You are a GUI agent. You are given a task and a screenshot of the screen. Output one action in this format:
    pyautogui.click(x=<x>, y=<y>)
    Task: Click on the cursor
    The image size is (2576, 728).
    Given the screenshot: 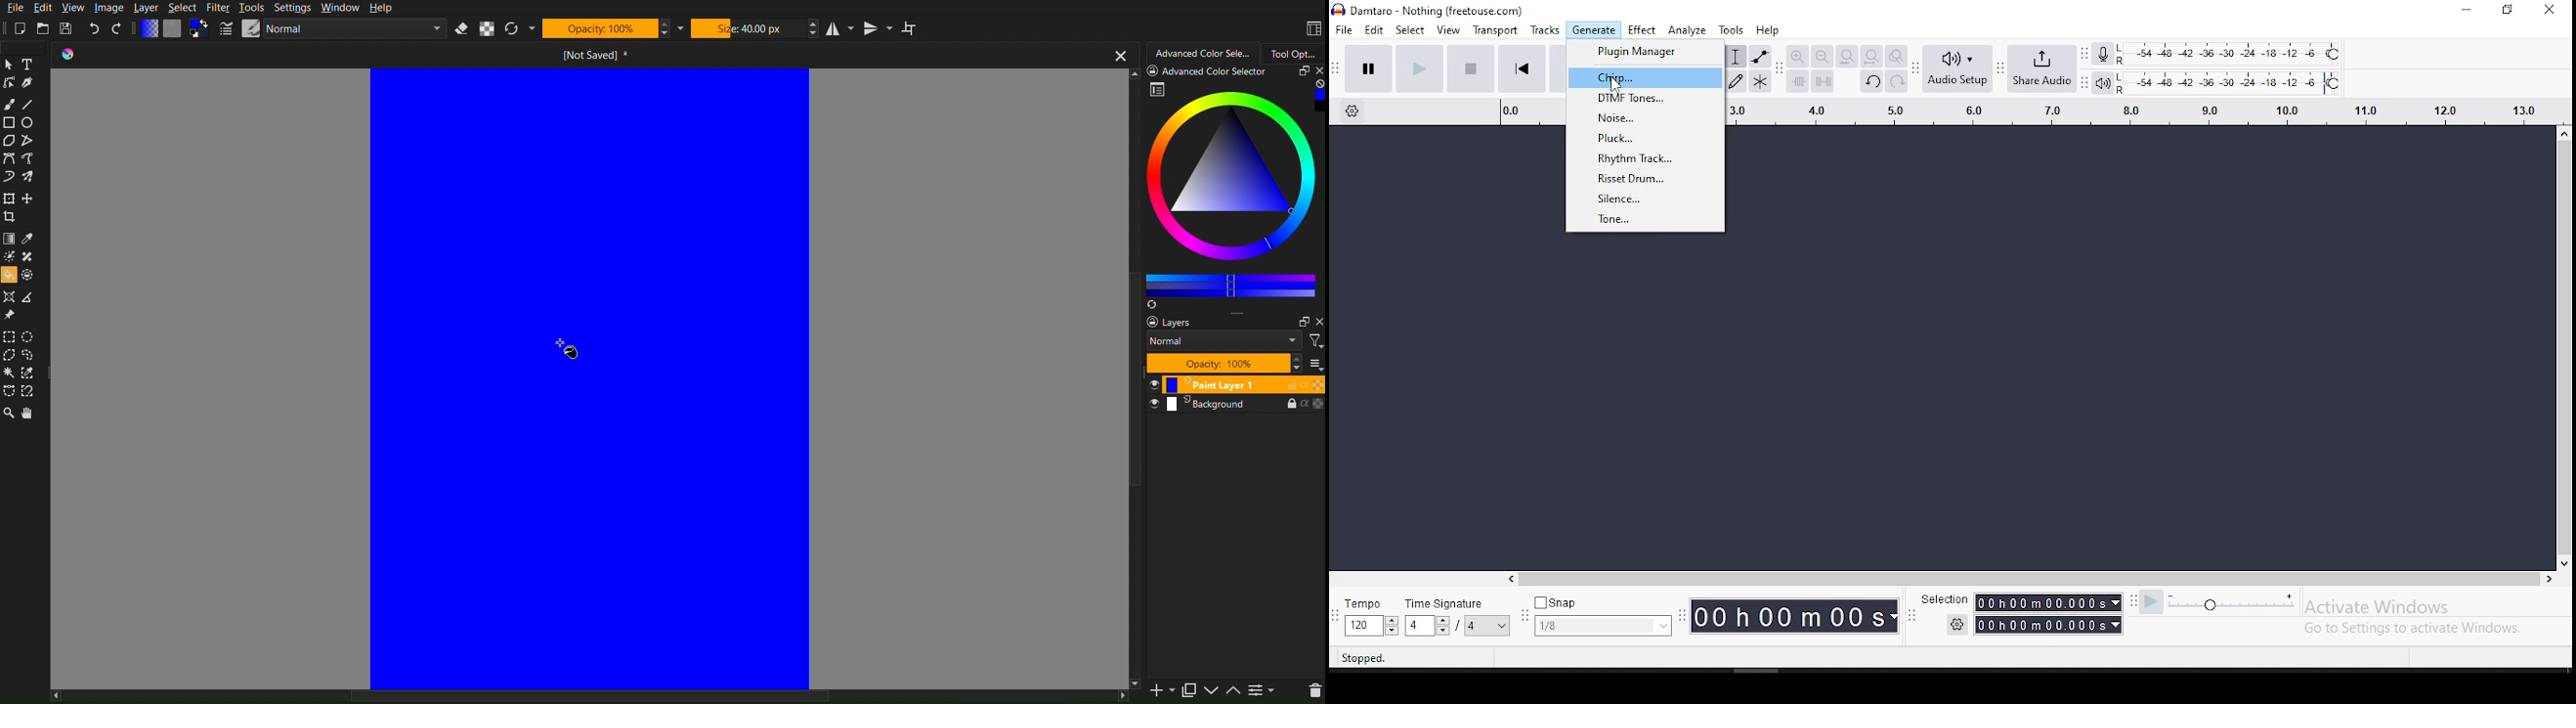 What is the action you would take?
    pyautogui.click(x=1618, y=88)
    